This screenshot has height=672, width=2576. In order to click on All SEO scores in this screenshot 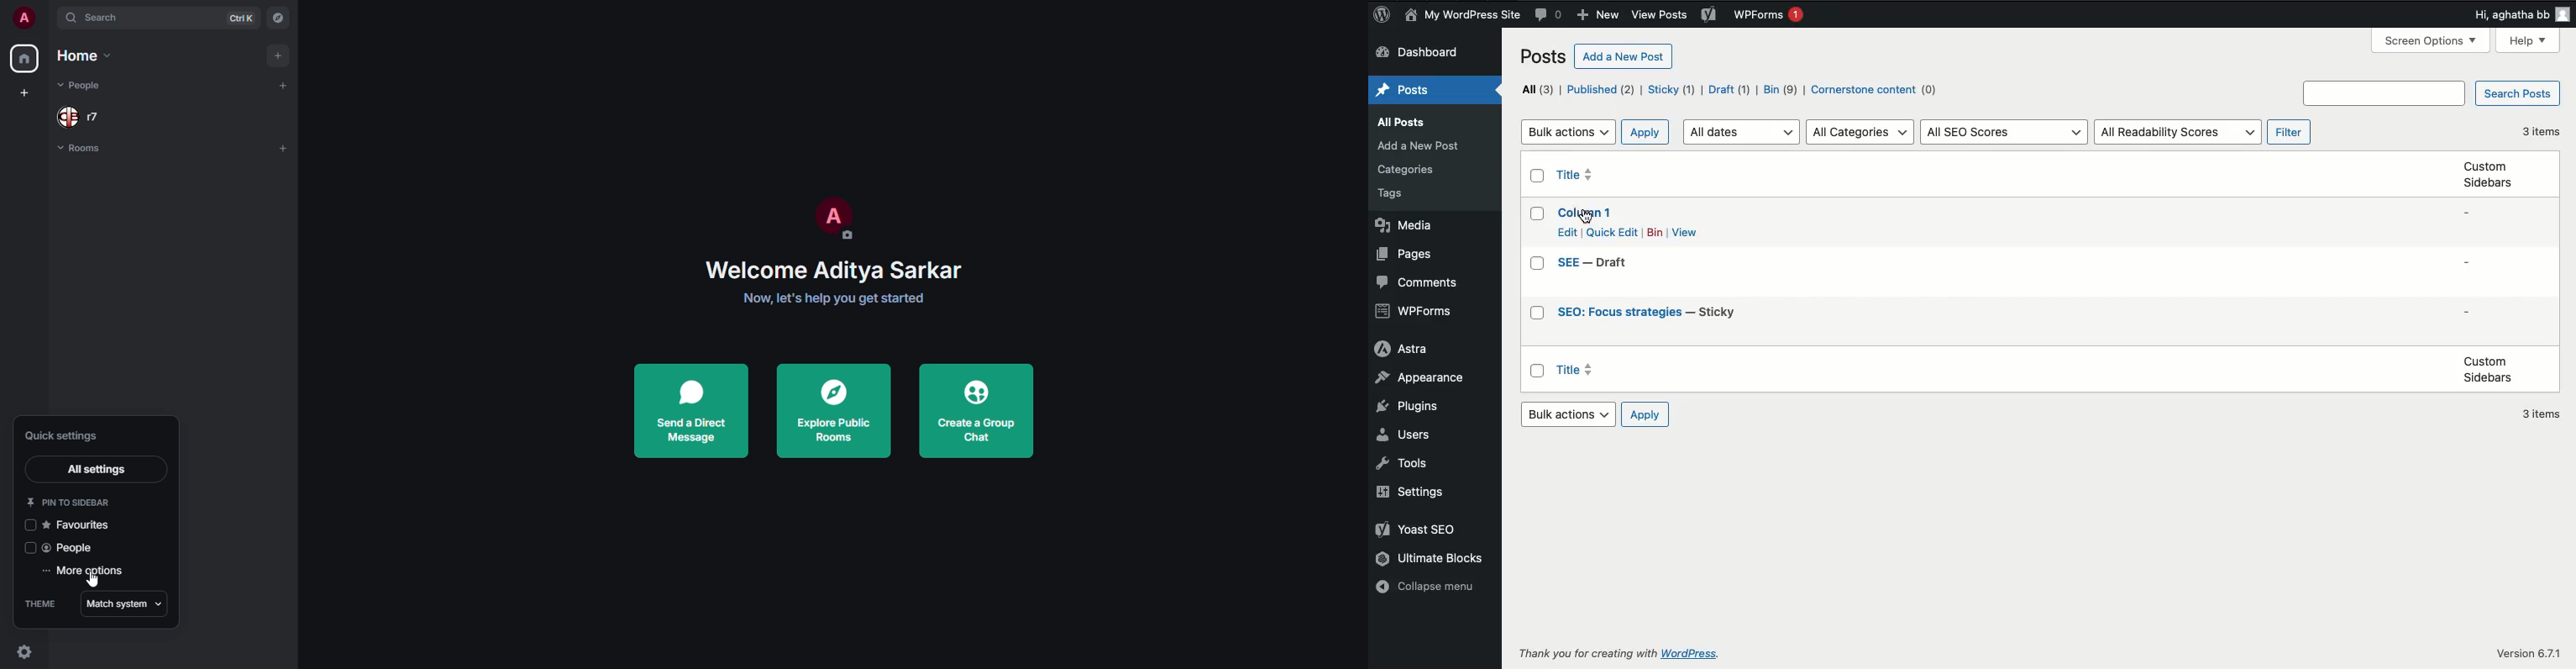, I will do `click(2007, 131)`.